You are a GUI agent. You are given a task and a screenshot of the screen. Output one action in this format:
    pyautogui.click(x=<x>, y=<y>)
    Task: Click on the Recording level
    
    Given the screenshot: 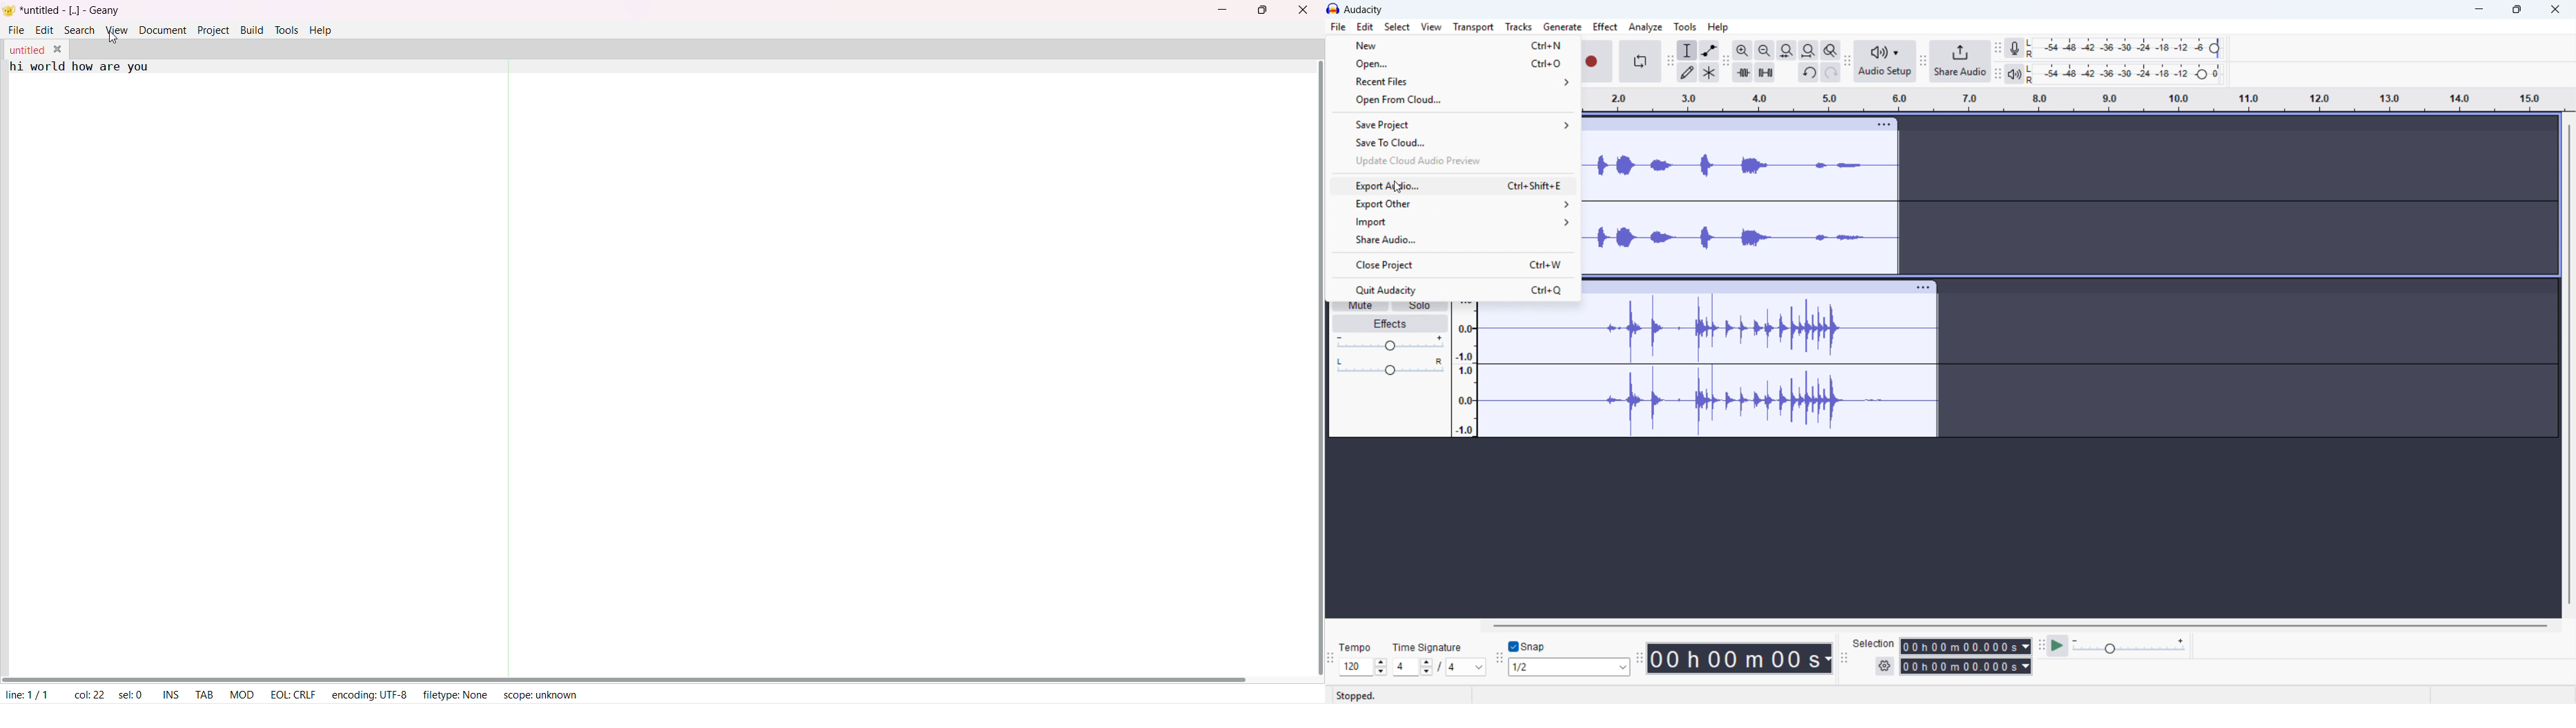 What is the action you would take?
    pyautogui.click(x=2128, y=74)
    